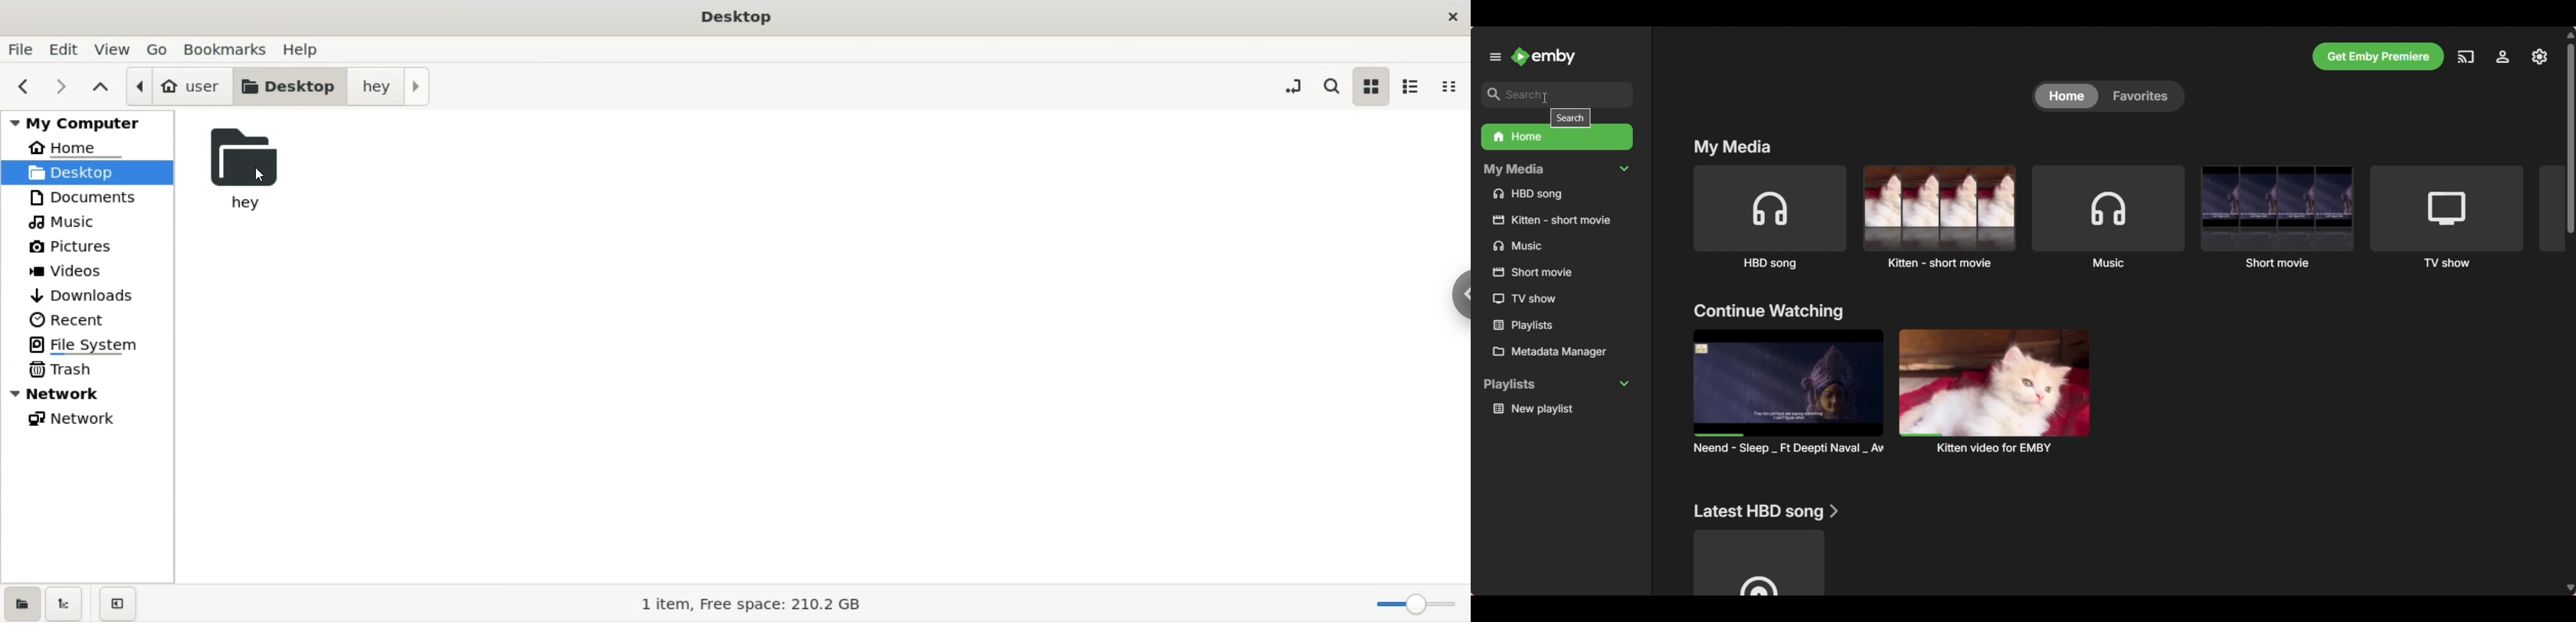  What do you see at coordinates (1418, 601) in the screenshot?
I see `zoom` at bounding box center [1418, 601].